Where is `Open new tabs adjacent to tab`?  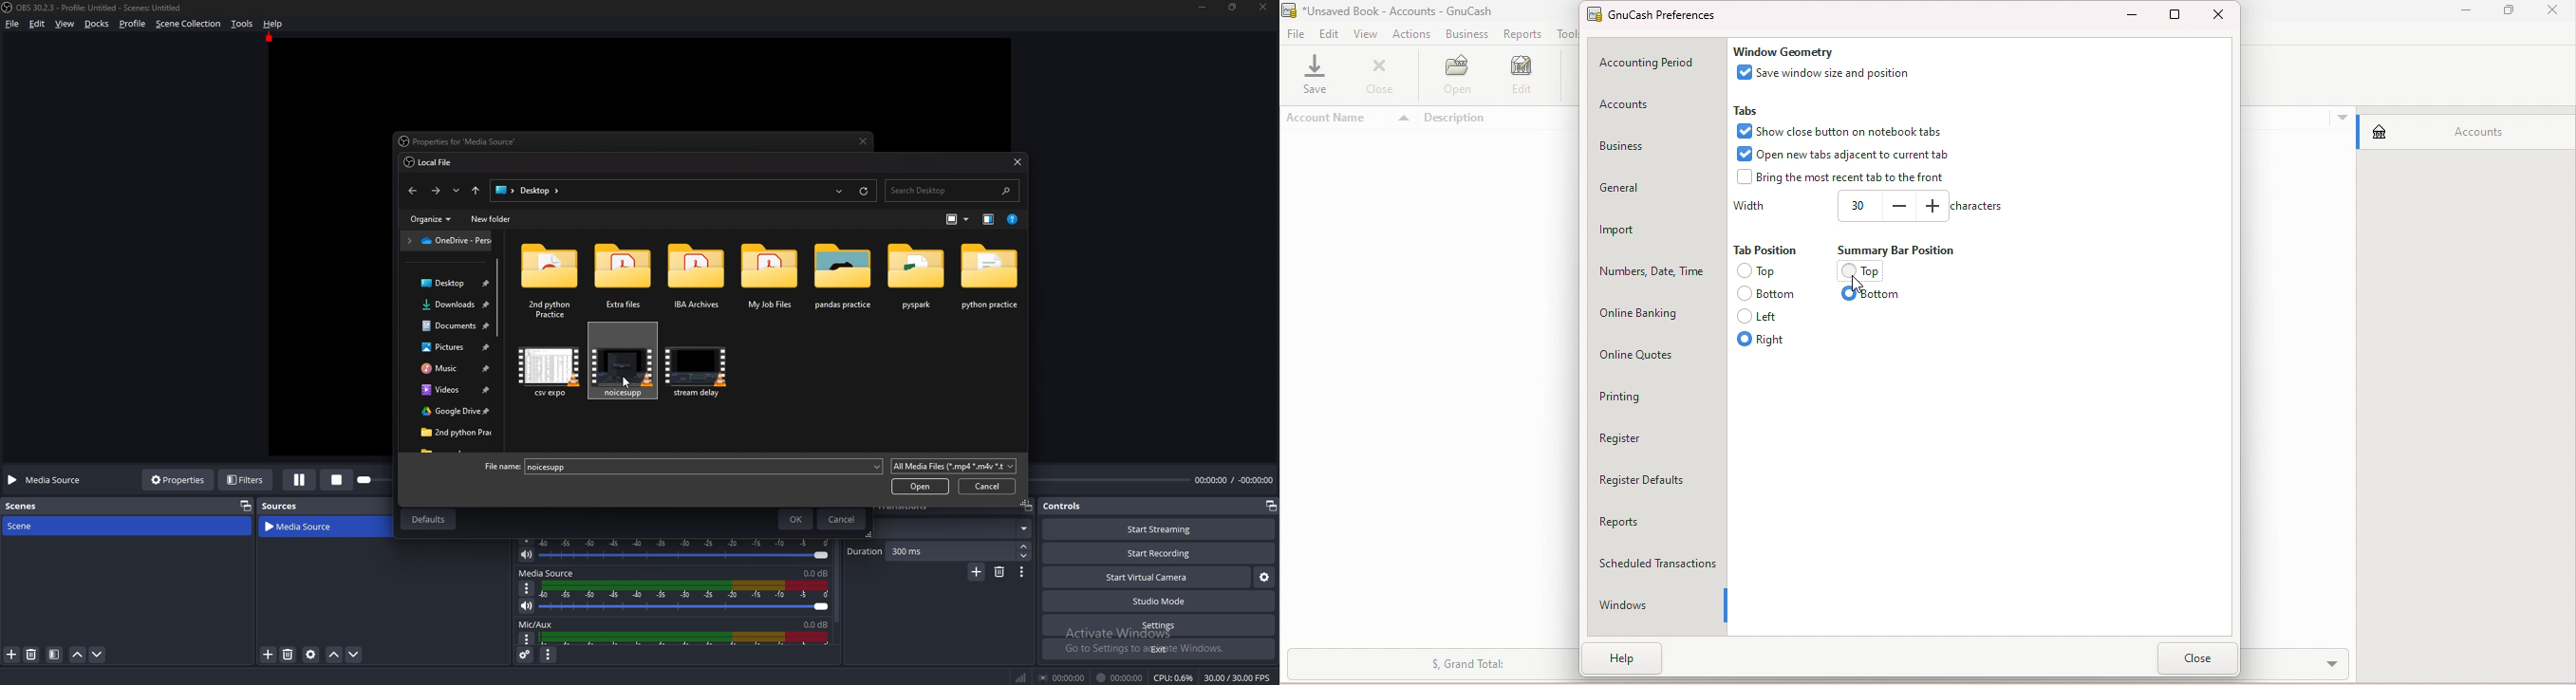
Open new tabs adjacent to tab is located at coordinates (1854, 155).